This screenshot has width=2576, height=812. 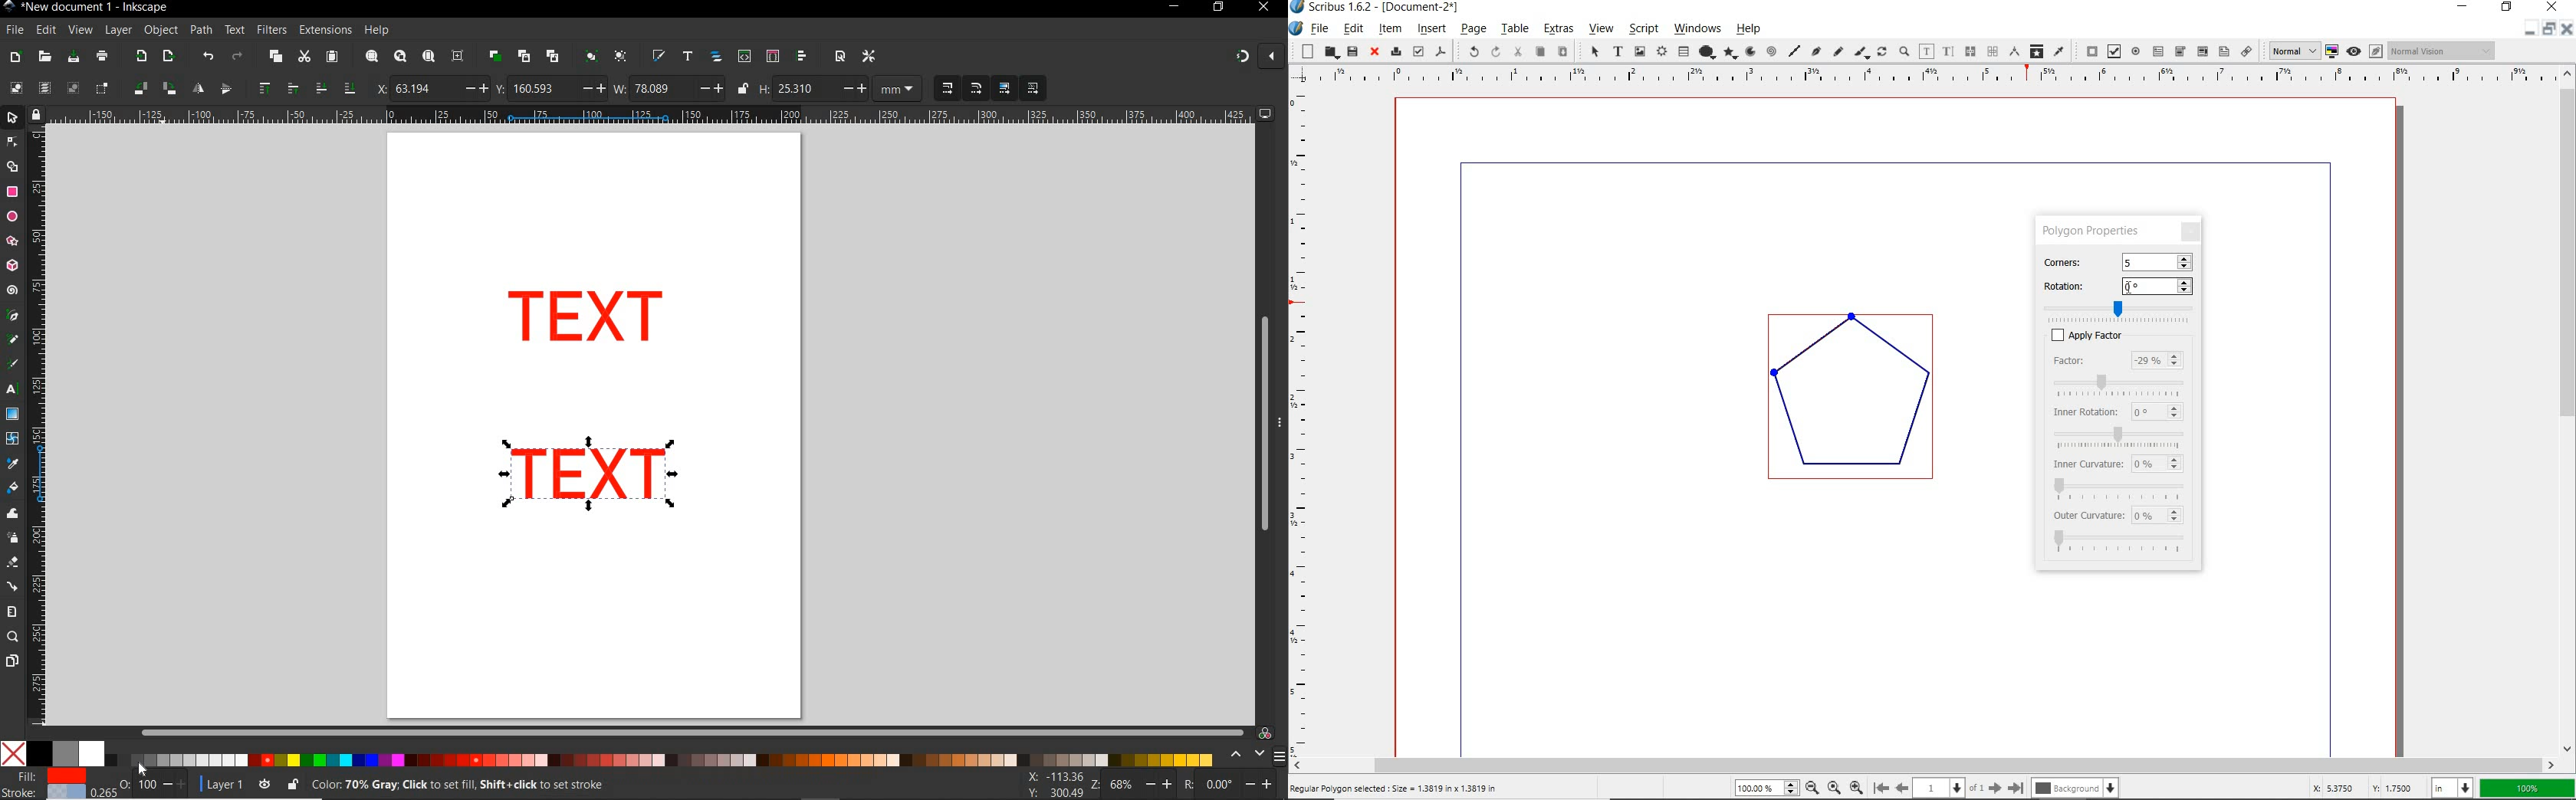 I want to click on POLYGON PROPERTIES, so click(x=2091, y=231).